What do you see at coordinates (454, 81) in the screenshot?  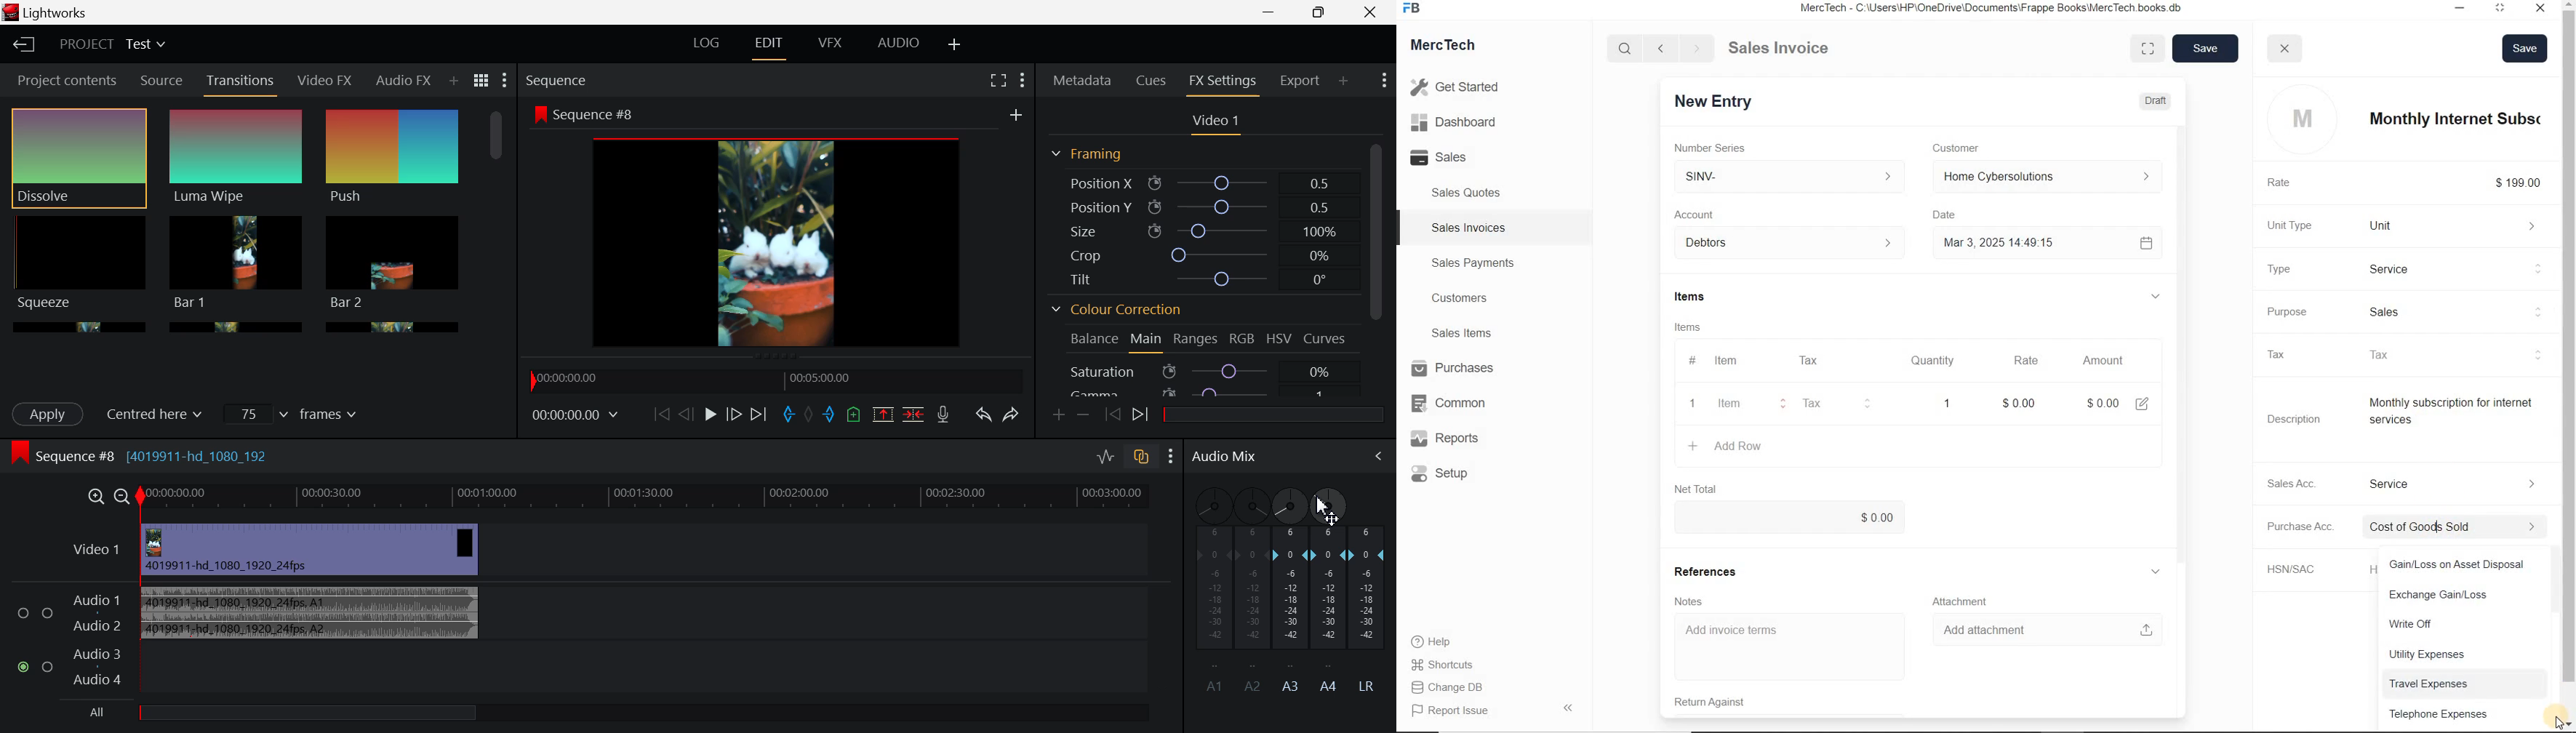 I see `Add Panel` at bounding box center [454, 81].